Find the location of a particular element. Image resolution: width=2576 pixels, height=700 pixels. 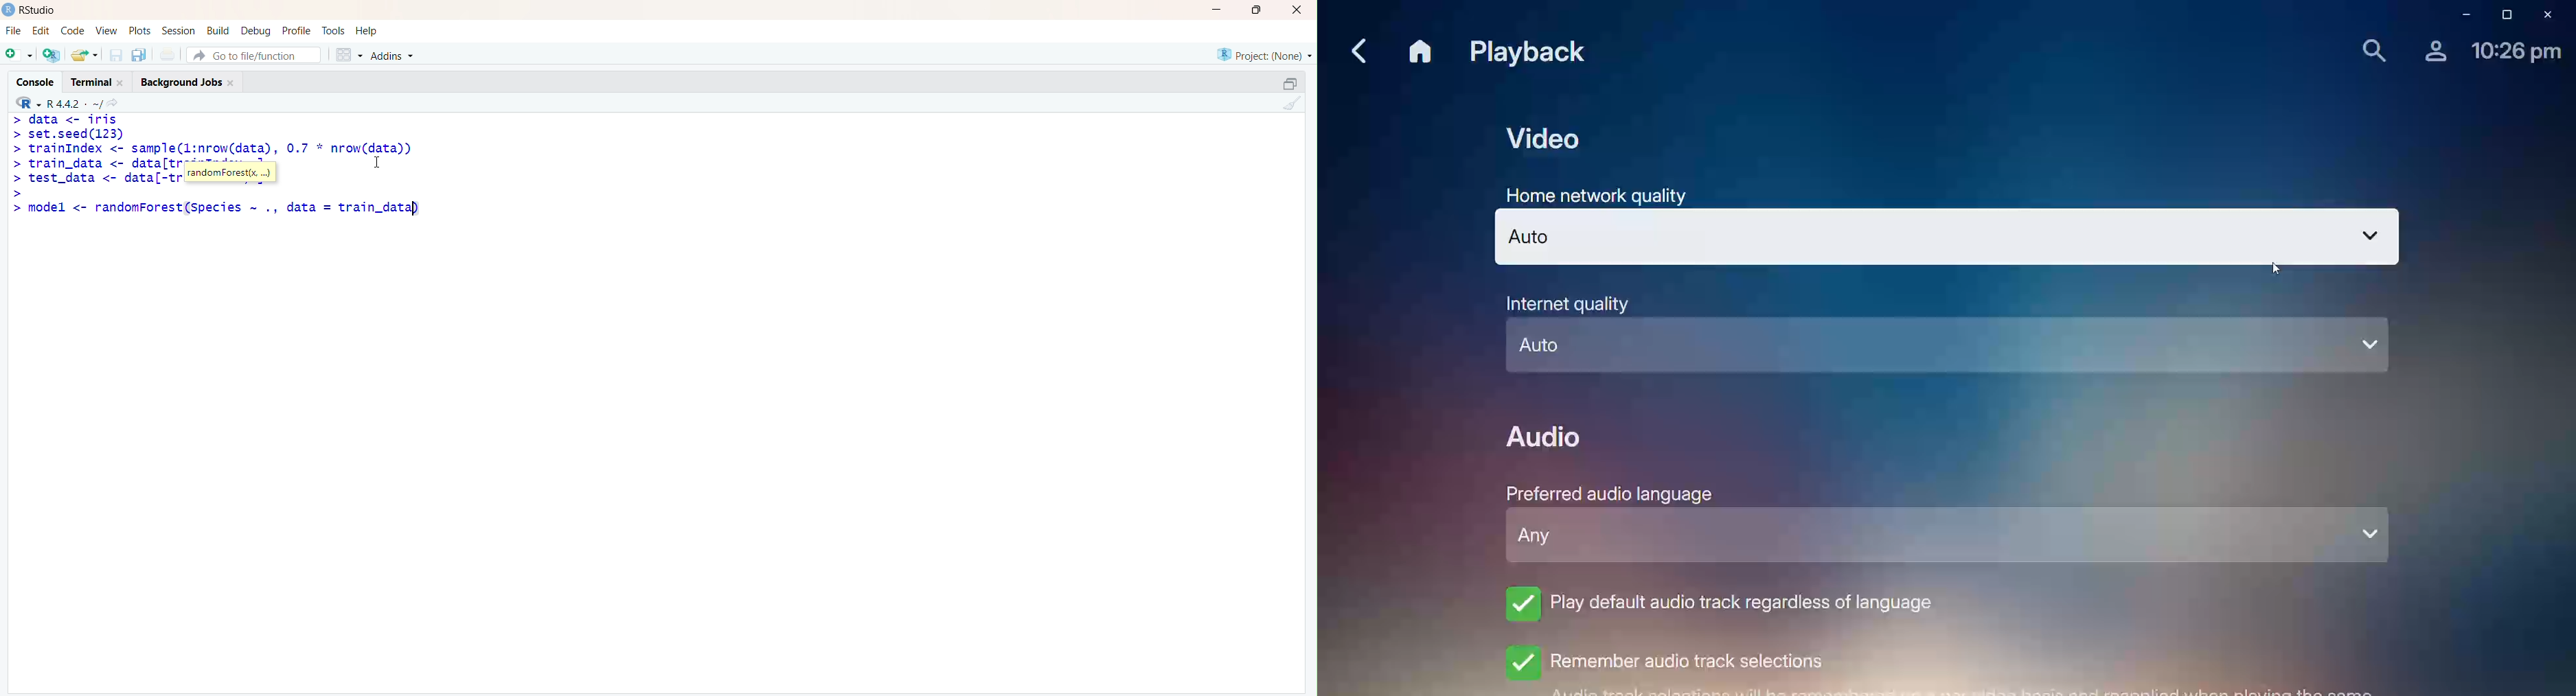

Project (None) is located at coordinates (1263, 54).